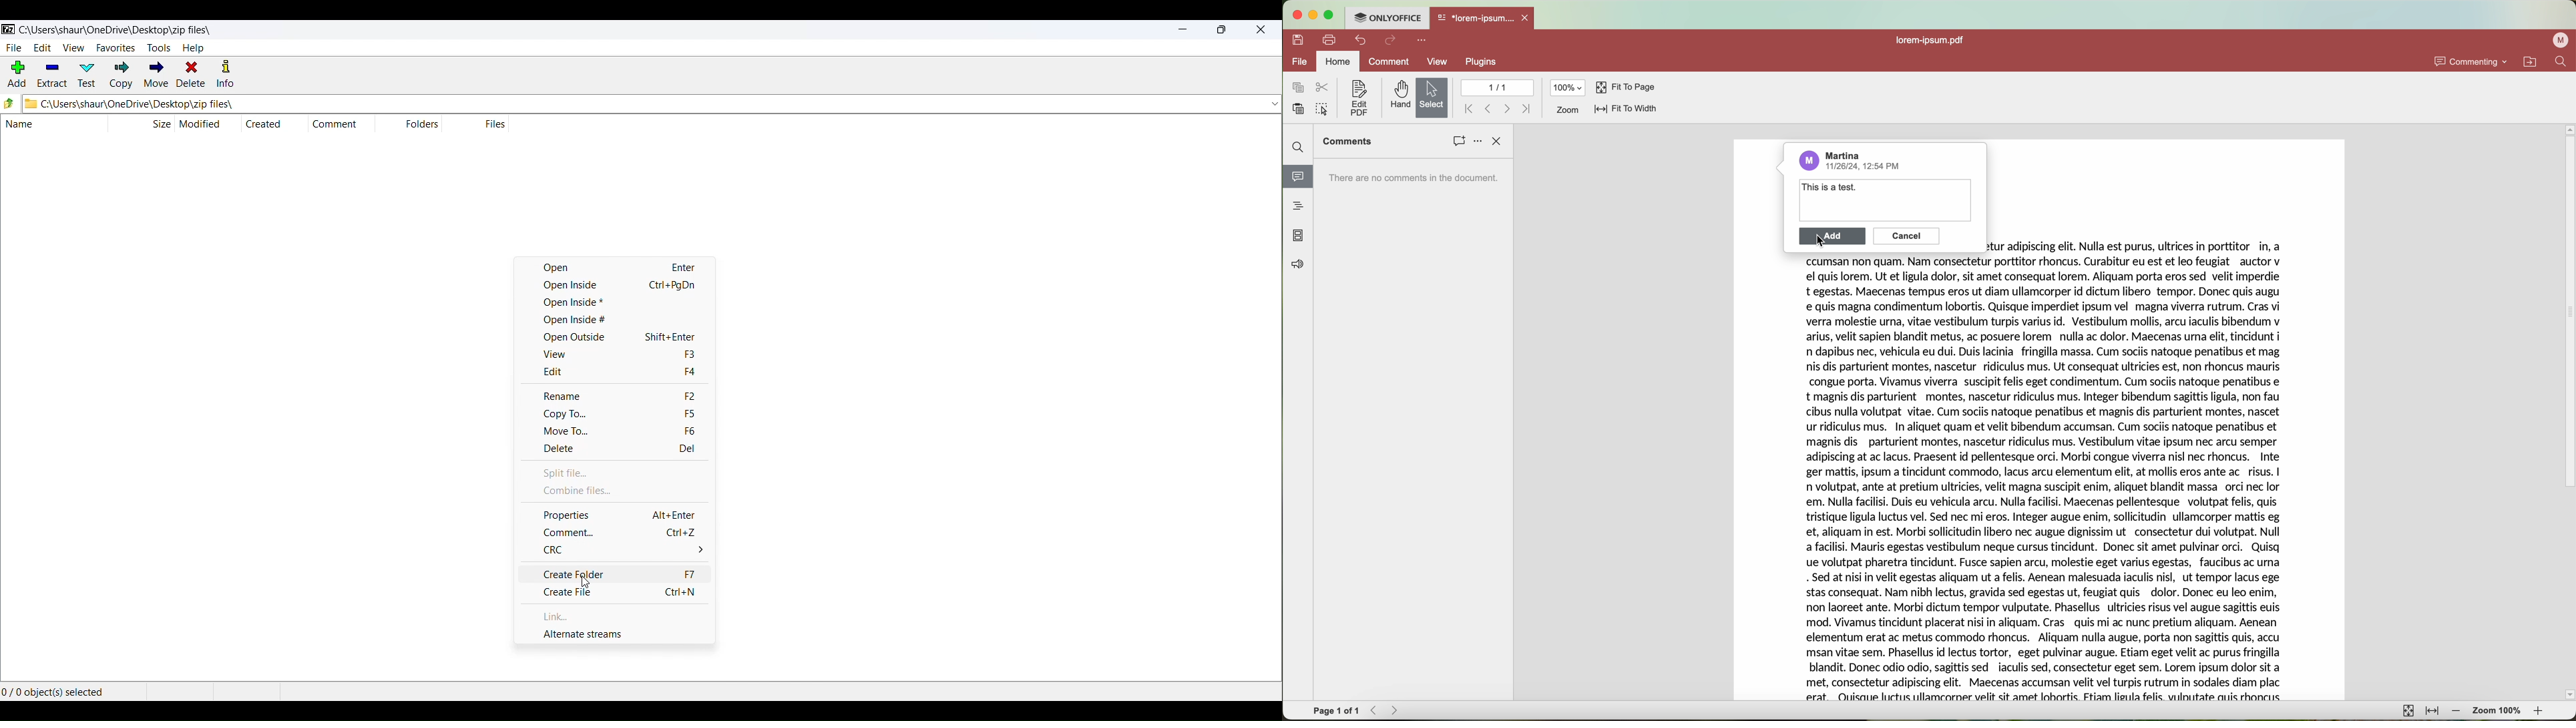 The height and width of the screenshot is (728, 2576). Describe the element at coordinates (626, 337) in the screenshot. I see `OPEN OUTSIDE` at that location.